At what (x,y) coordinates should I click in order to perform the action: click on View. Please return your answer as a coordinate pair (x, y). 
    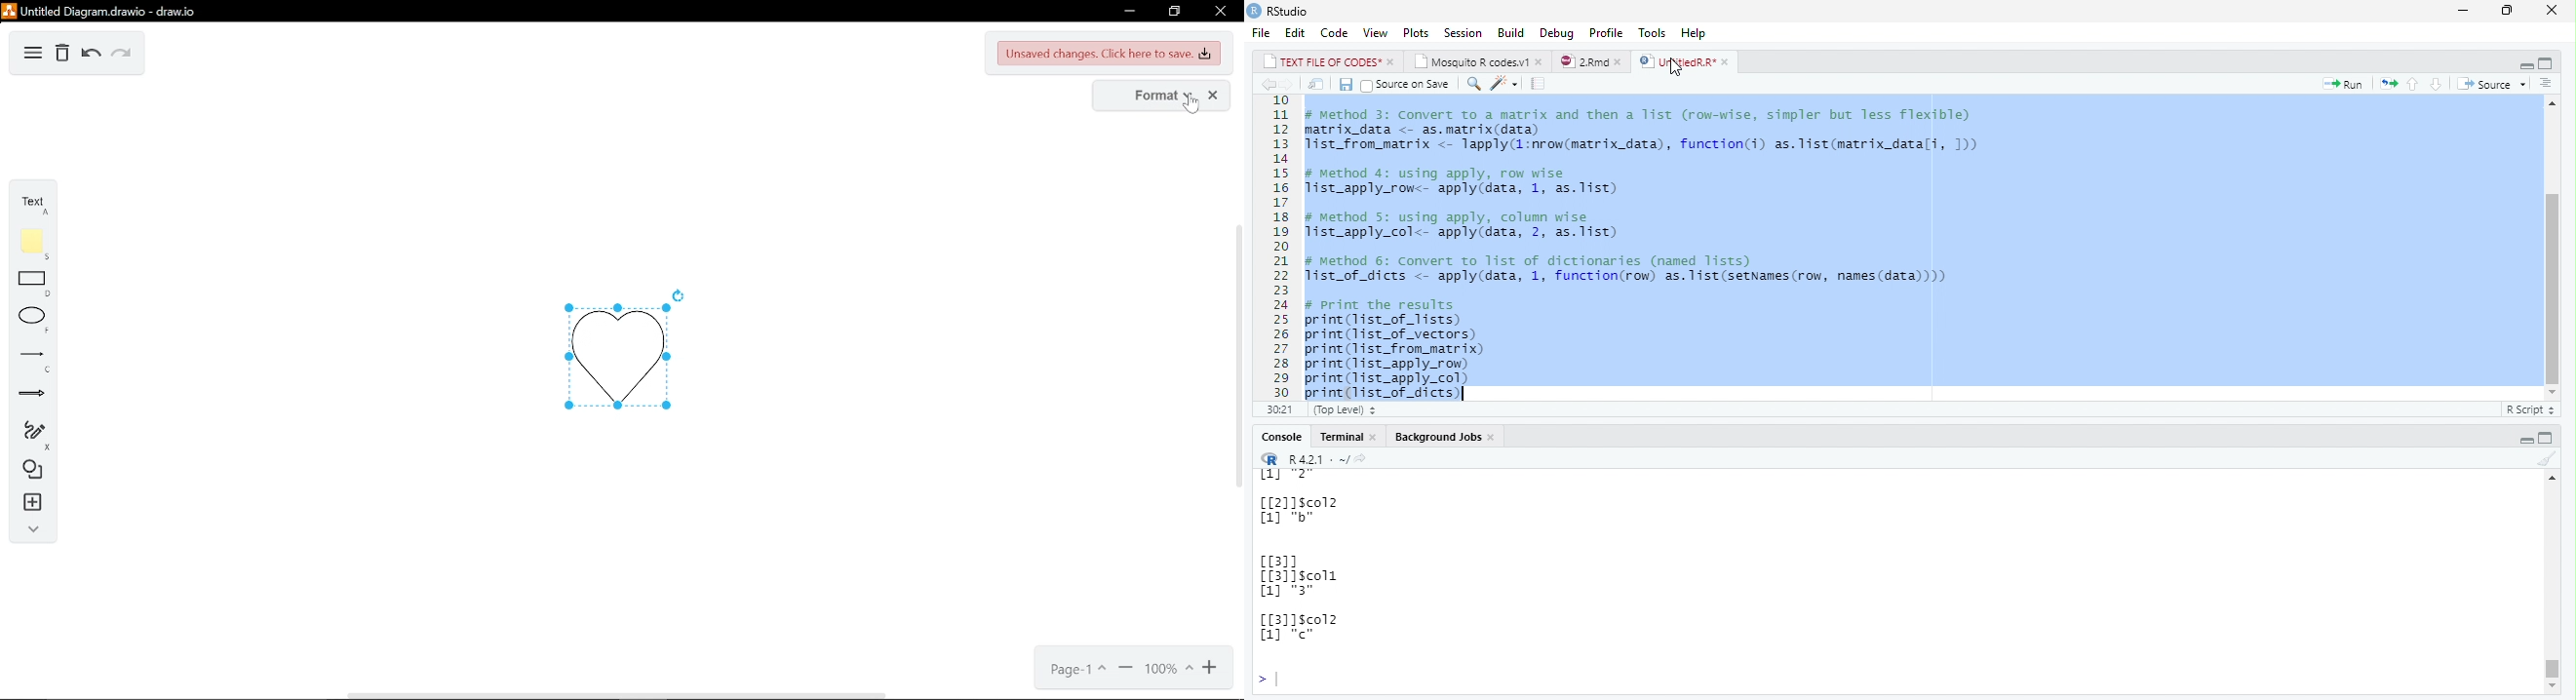
    Looking at the image, I should click on (1376, 31).